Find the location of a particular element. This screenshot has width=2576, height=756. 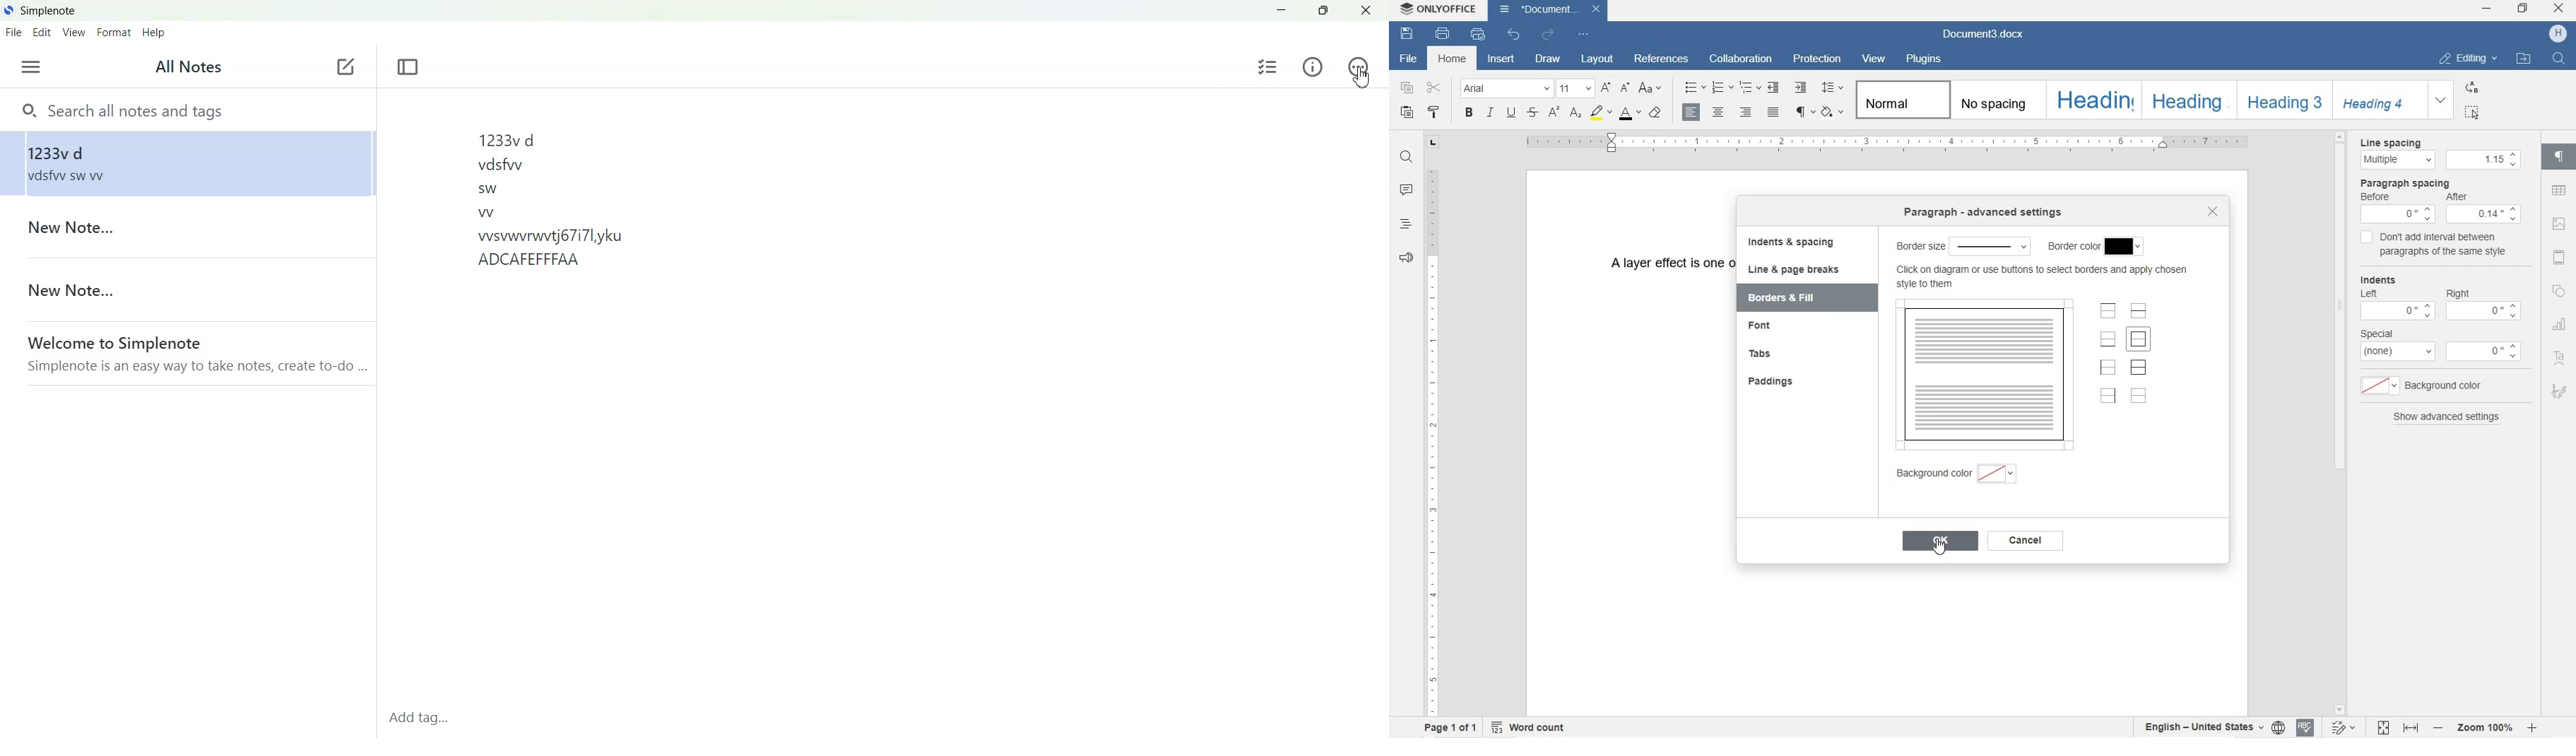

SHAPE is located at coordinates (2559, 290).